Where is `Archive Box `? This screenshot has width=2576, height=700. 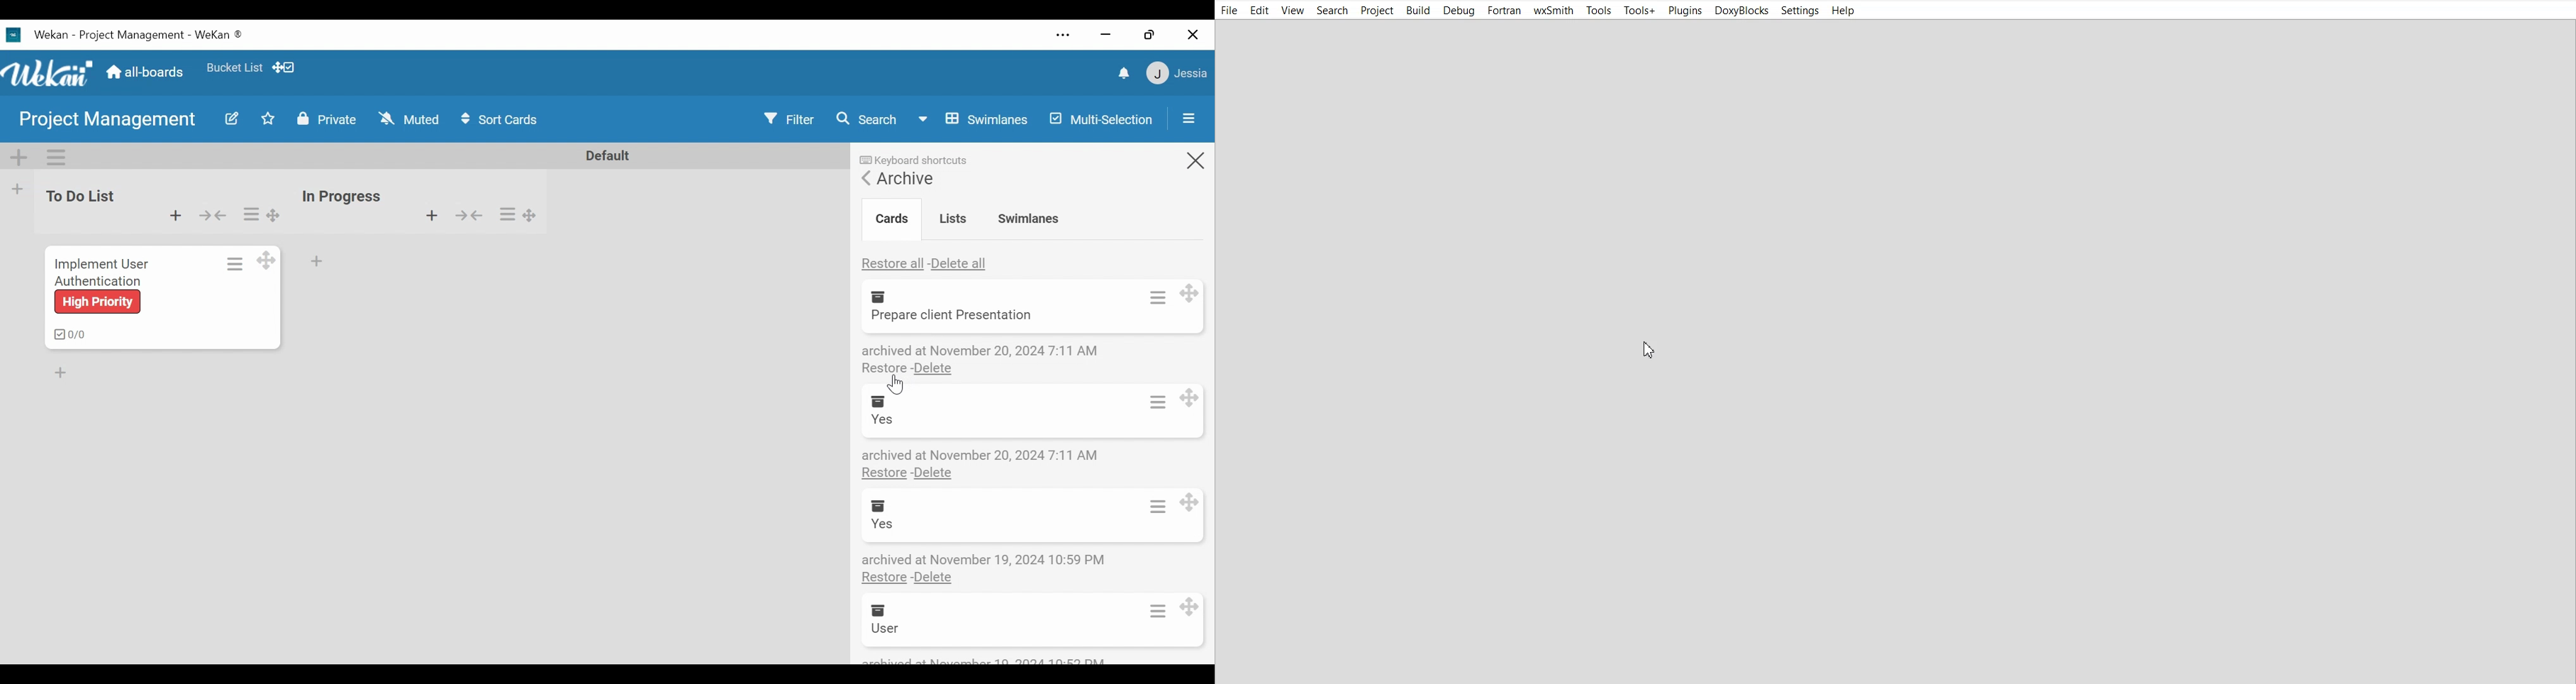
Archive Box  is located at coordinates (887, 401).